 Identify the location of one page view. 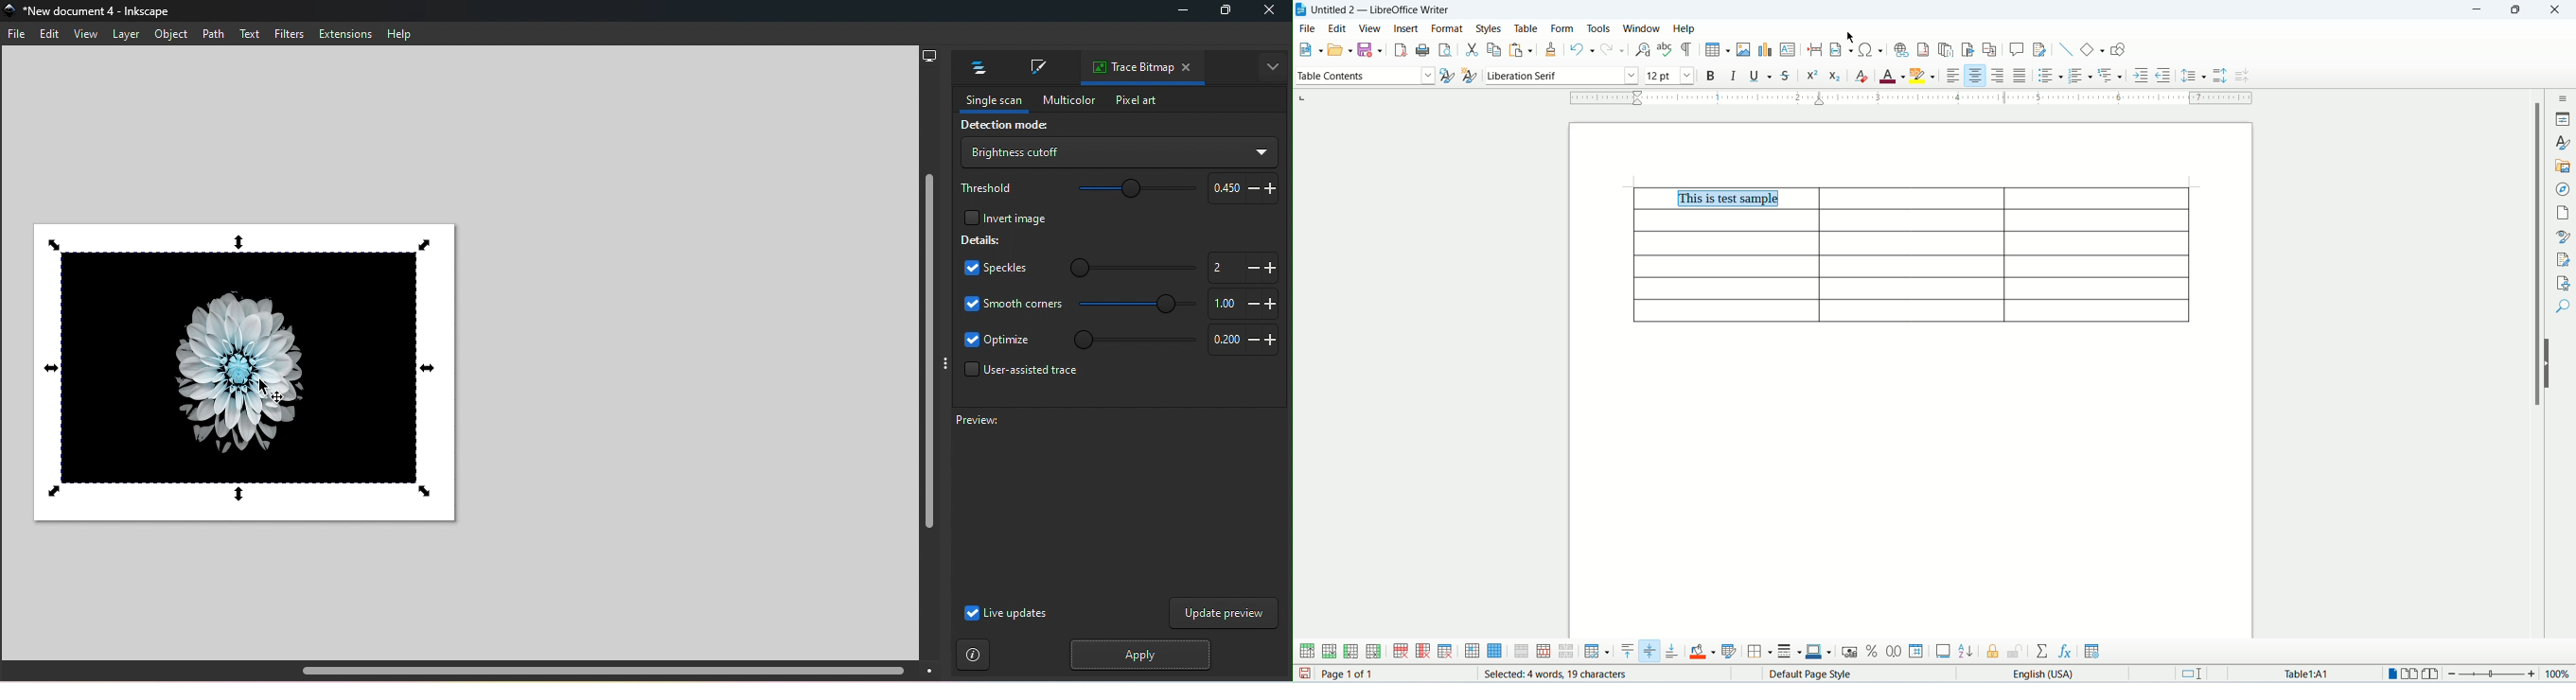
(2391, 674).